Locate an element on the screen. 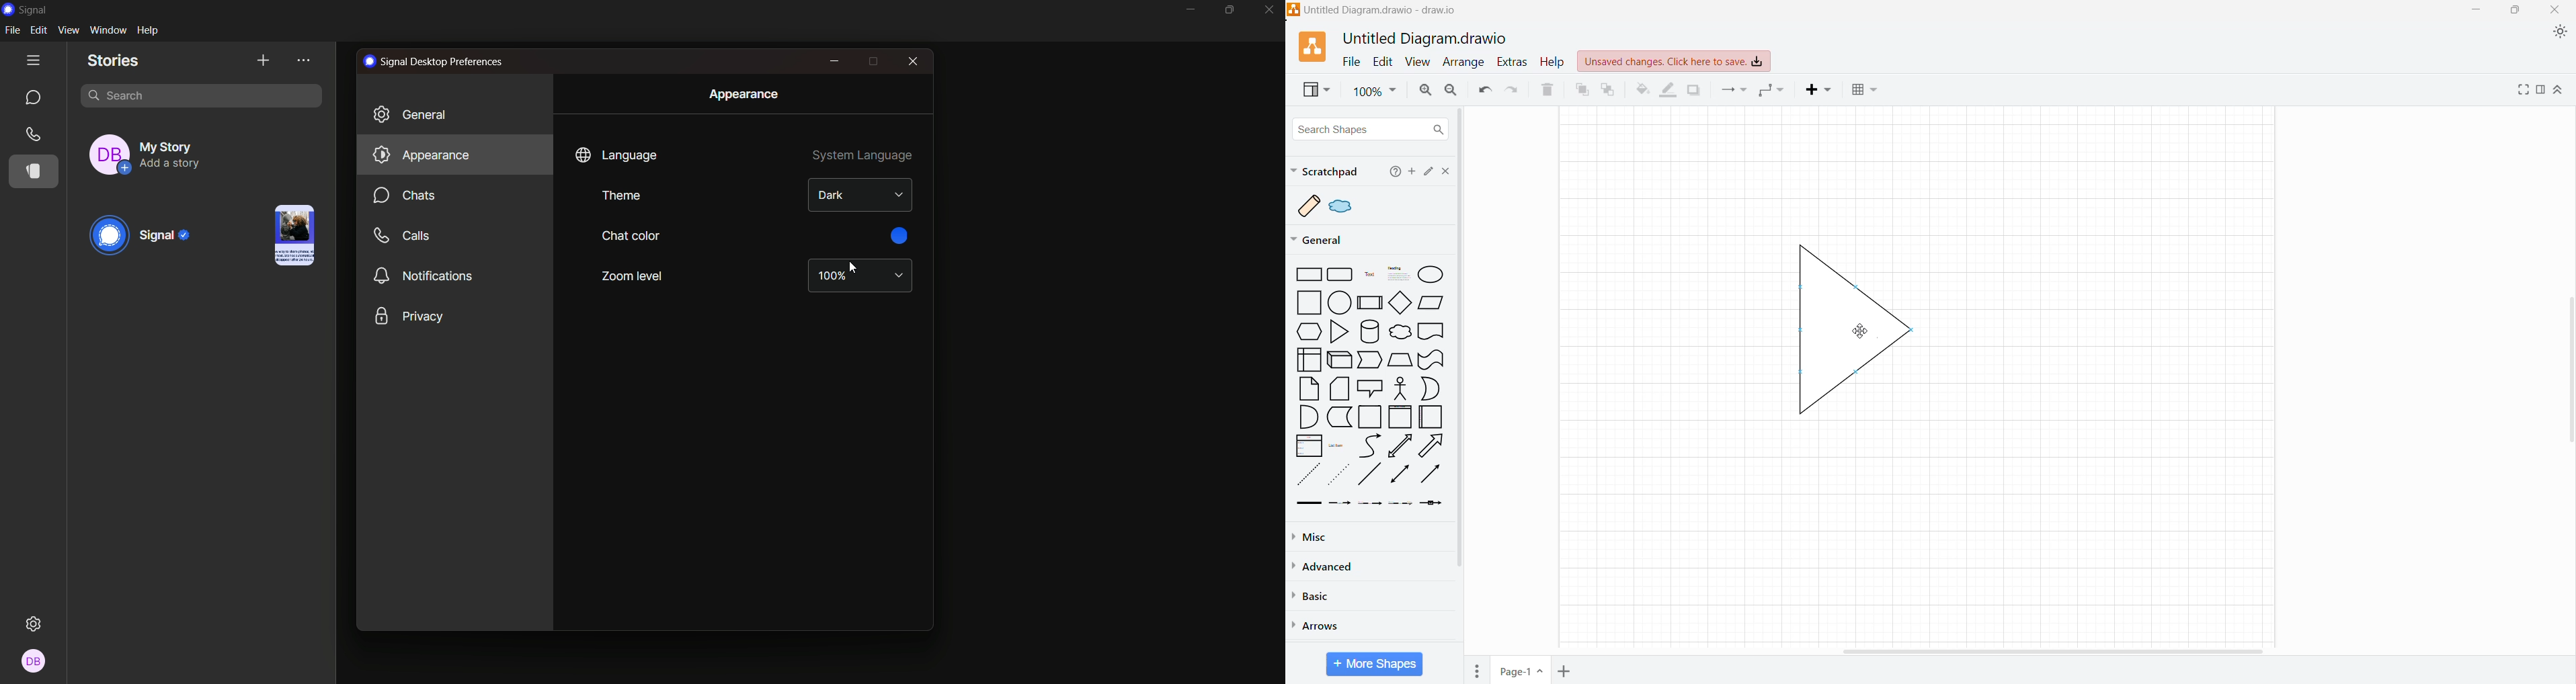 This screenshot has height=700, width=2576. appearance is located at coordinates (419, 154).